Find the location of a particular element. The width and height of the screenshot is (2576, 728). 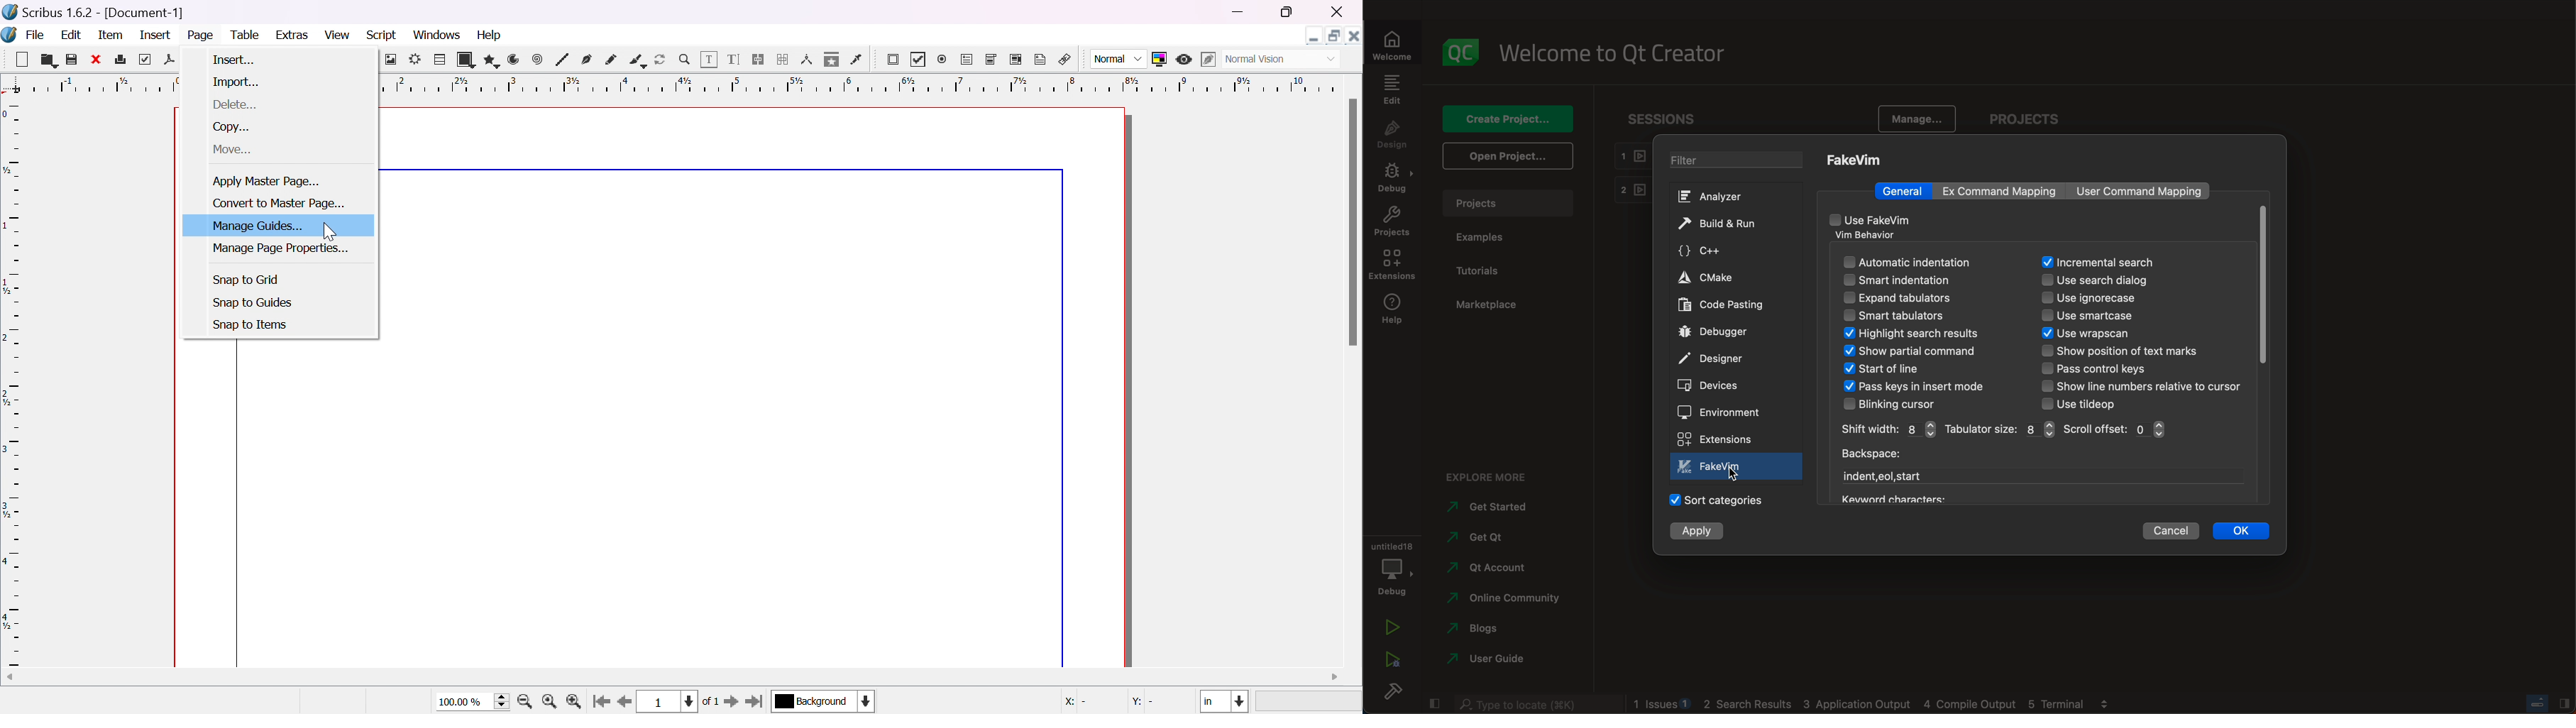

page is located at coordinates (201, 33).